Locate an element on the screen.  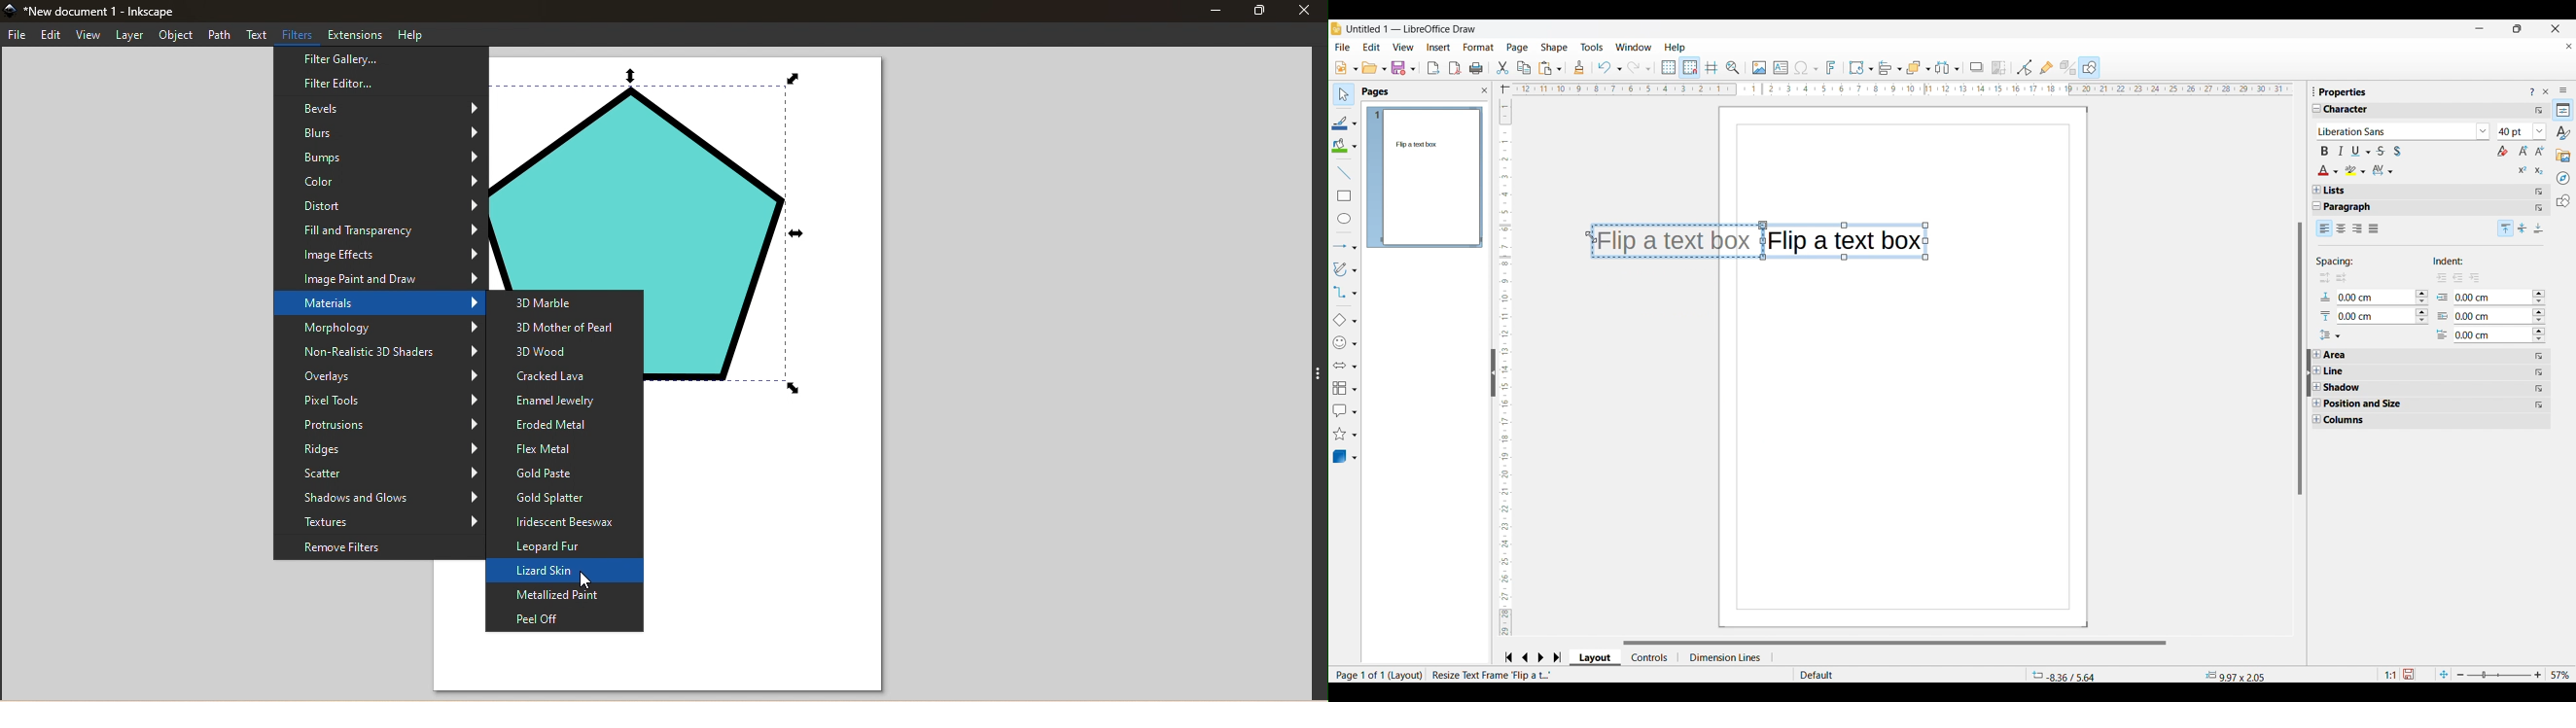
List character size options is located at coordinates (2541, 131).